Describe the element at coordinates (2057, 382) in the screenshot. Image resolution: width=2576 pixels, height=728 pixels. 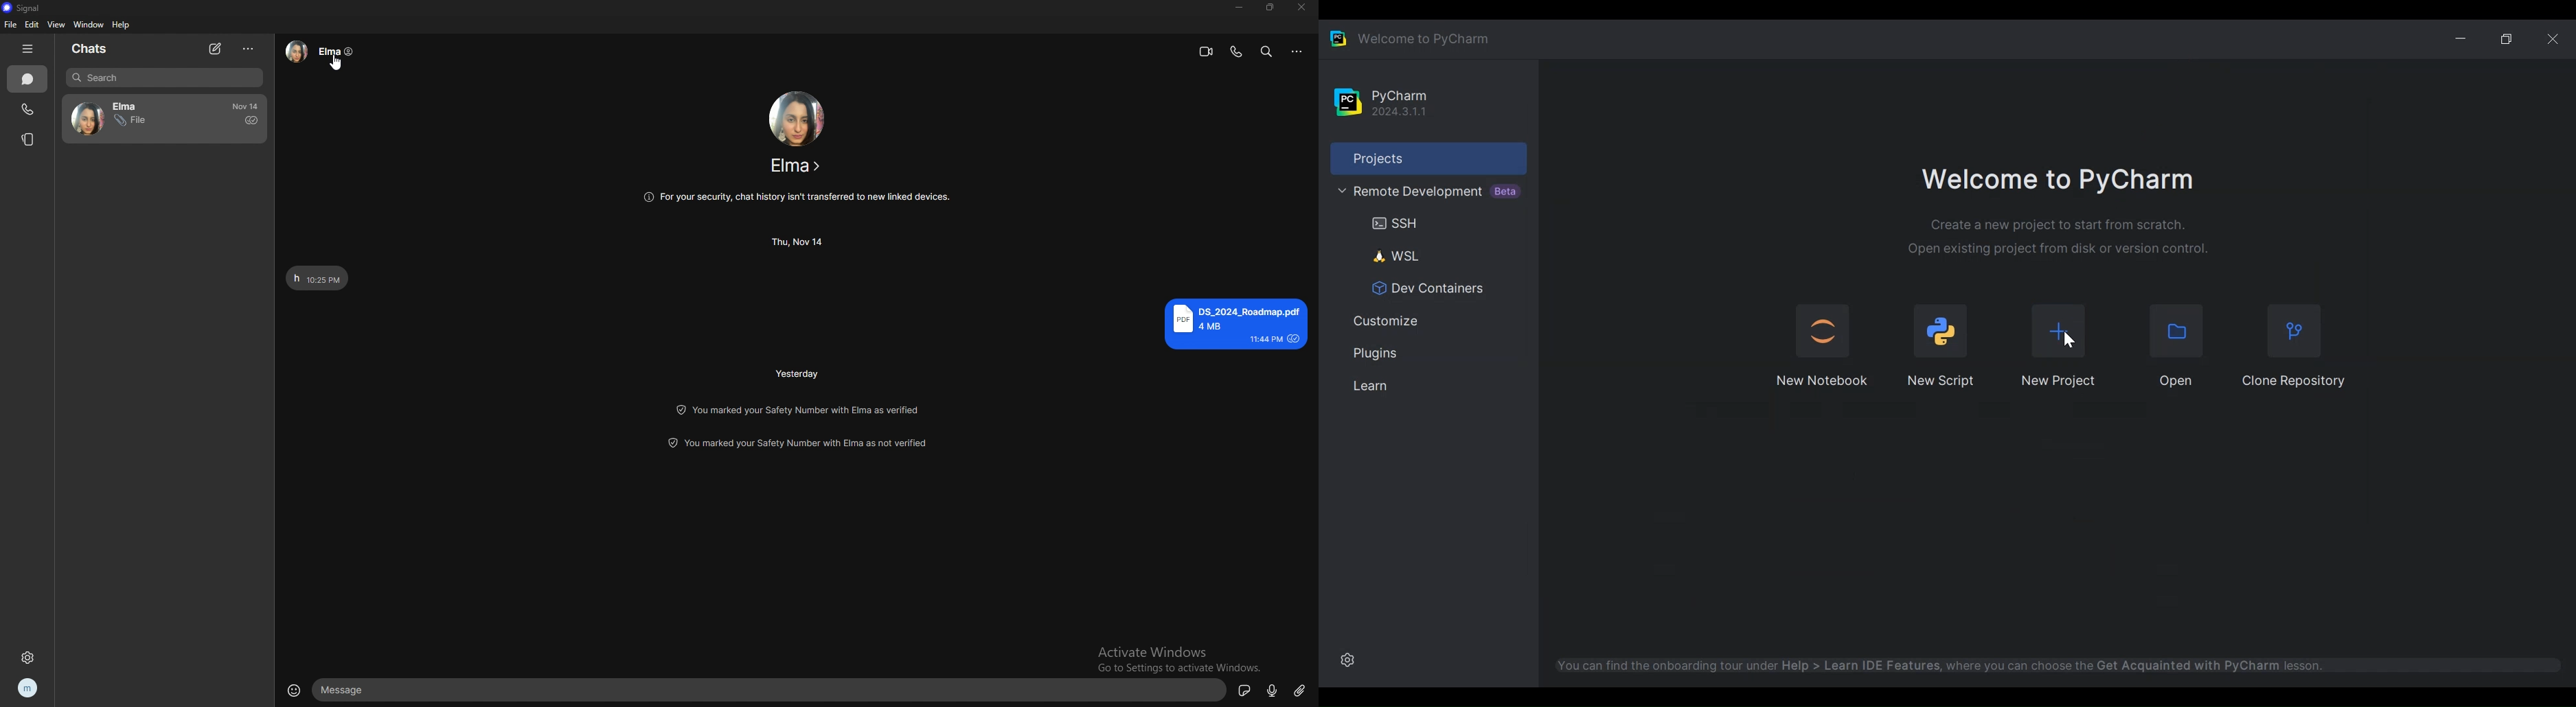
I see `New Project` at that location.